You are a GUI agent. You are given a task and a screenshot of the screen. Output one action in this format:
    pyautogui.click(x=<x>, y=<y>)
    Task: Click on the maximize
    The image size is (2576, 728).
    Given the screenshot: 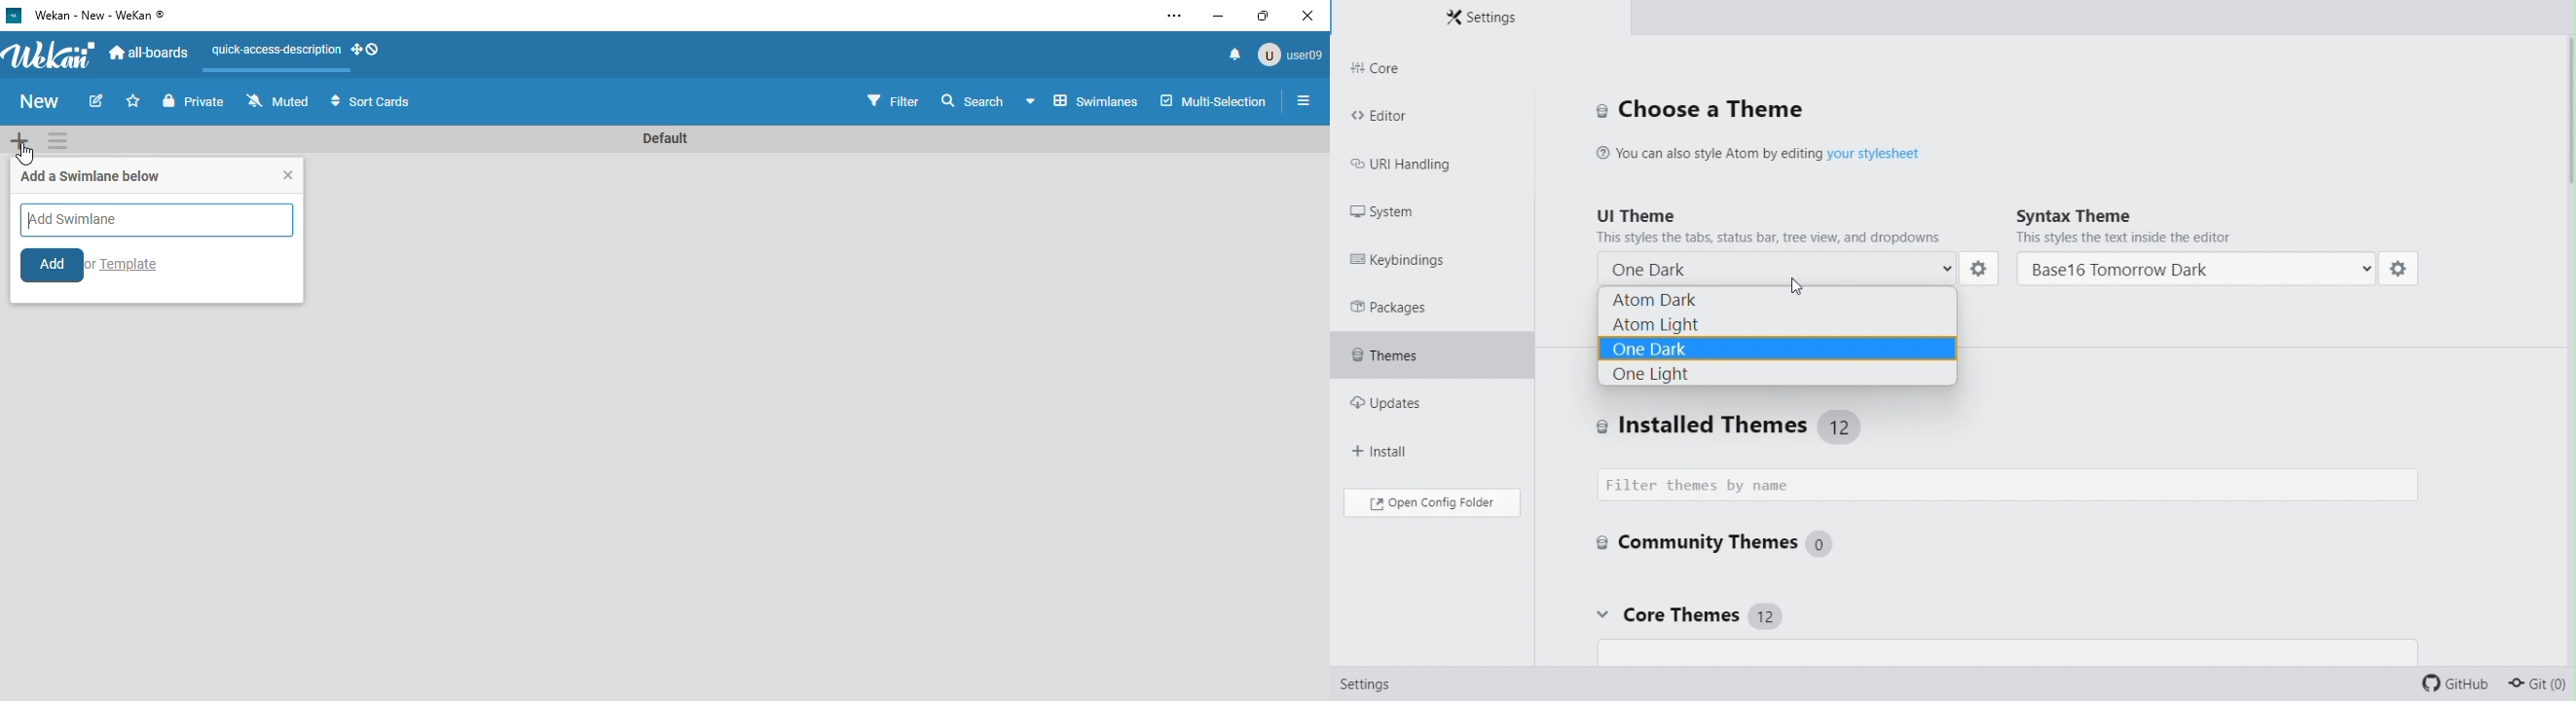 What is the action you would take?
    pyautogui.click(x=1264, y=16)
    